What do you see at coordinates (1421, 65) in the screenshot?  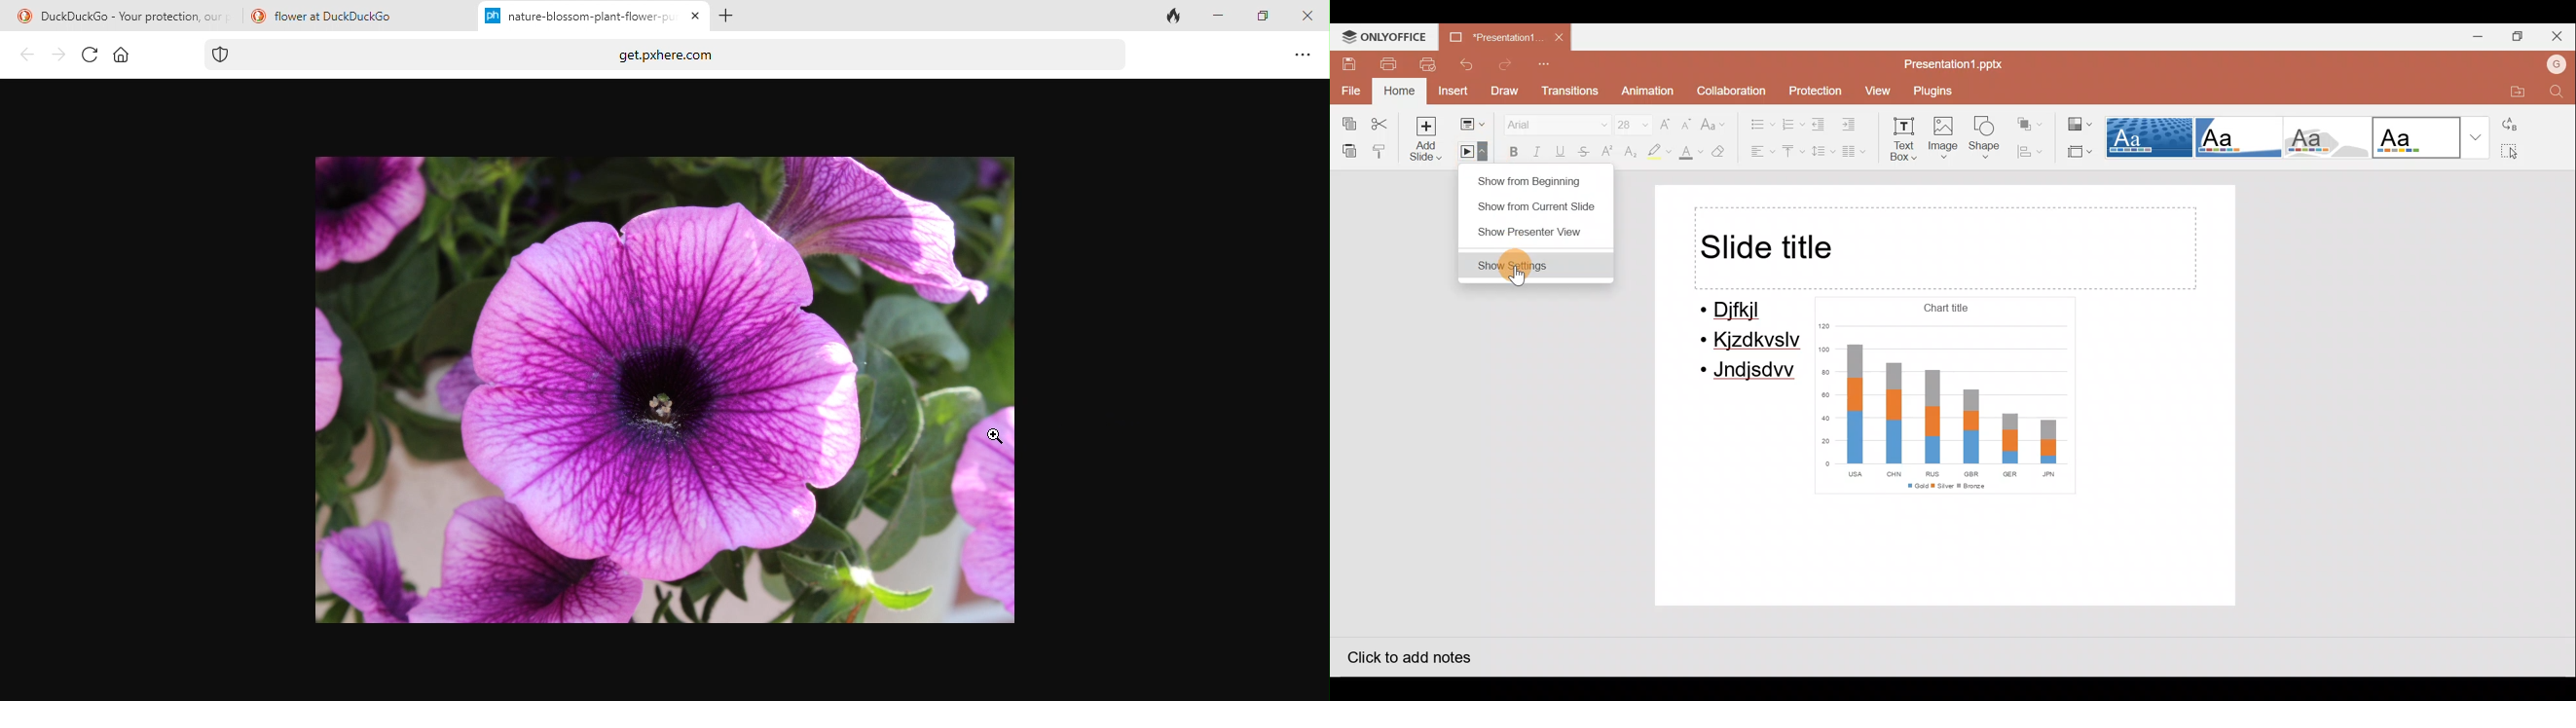 I see `Print preview` at bounding box center [1421, 65].